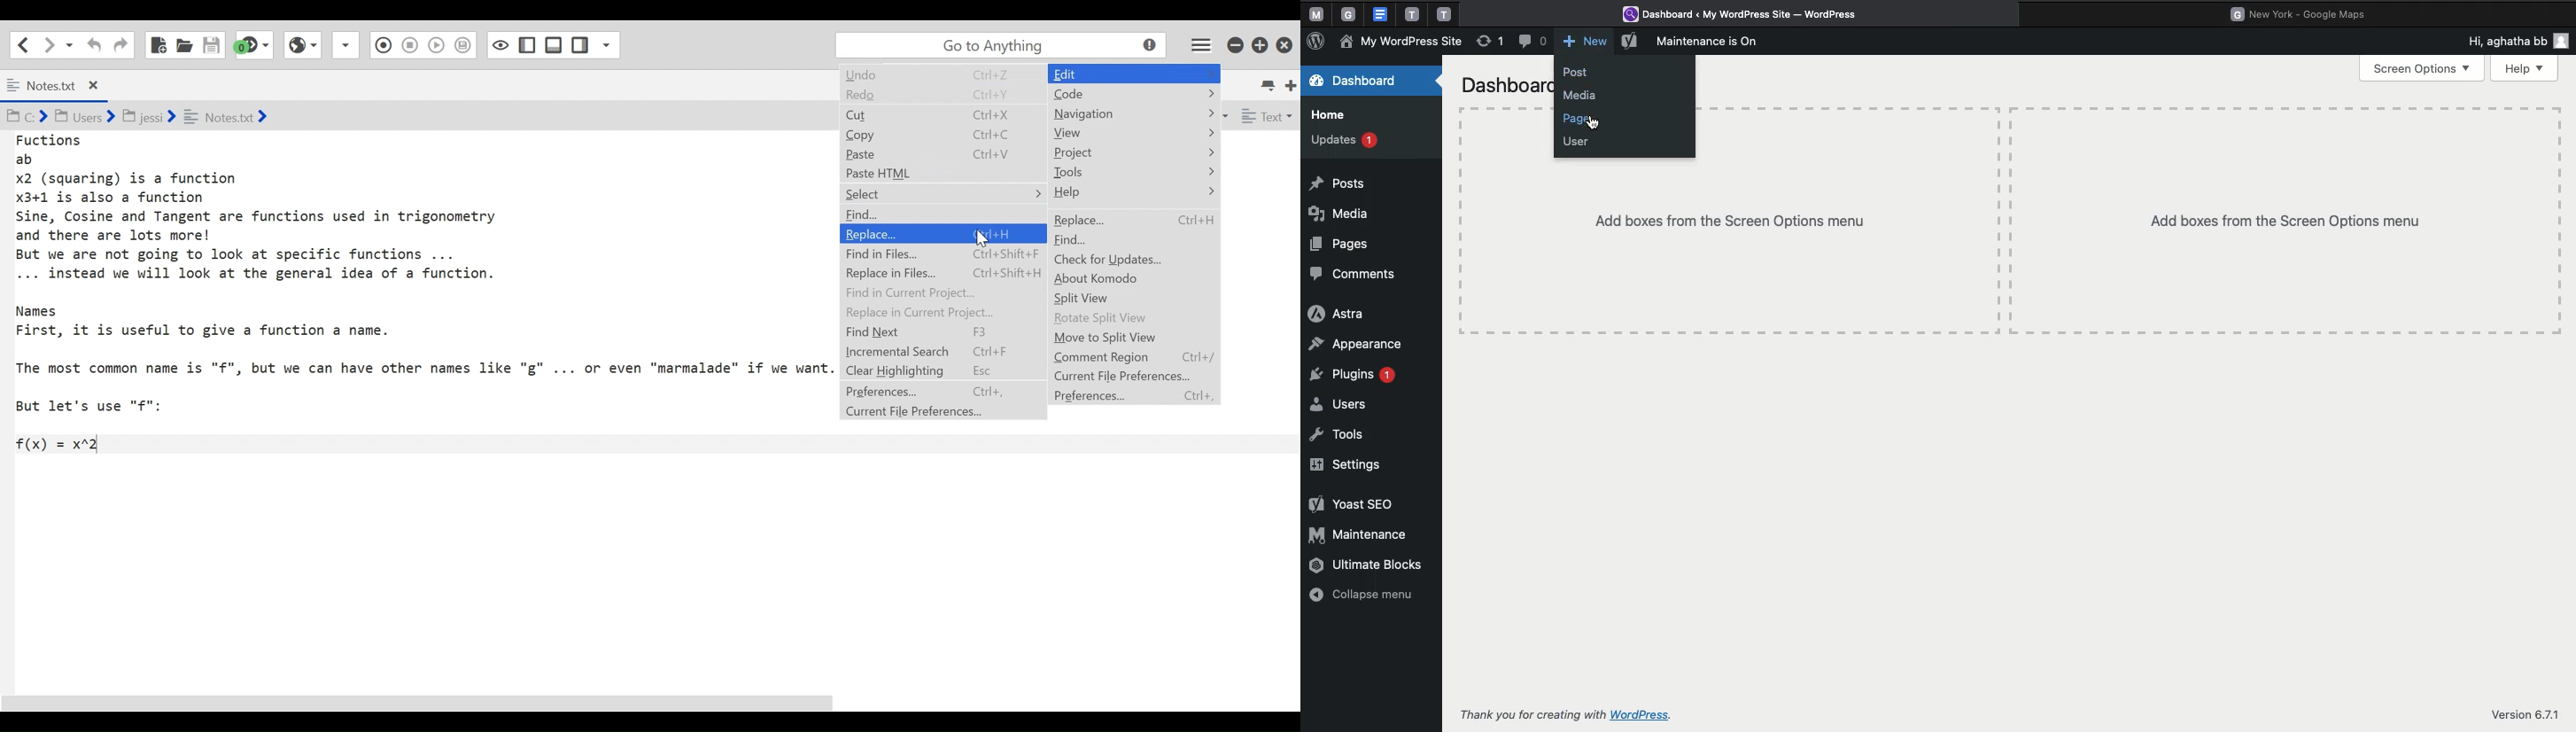 The height and width of the screenshot is (756, 2576). Describe the element at coordinates (1630, 43) in the screenshot. I see `Yoast` at that location.